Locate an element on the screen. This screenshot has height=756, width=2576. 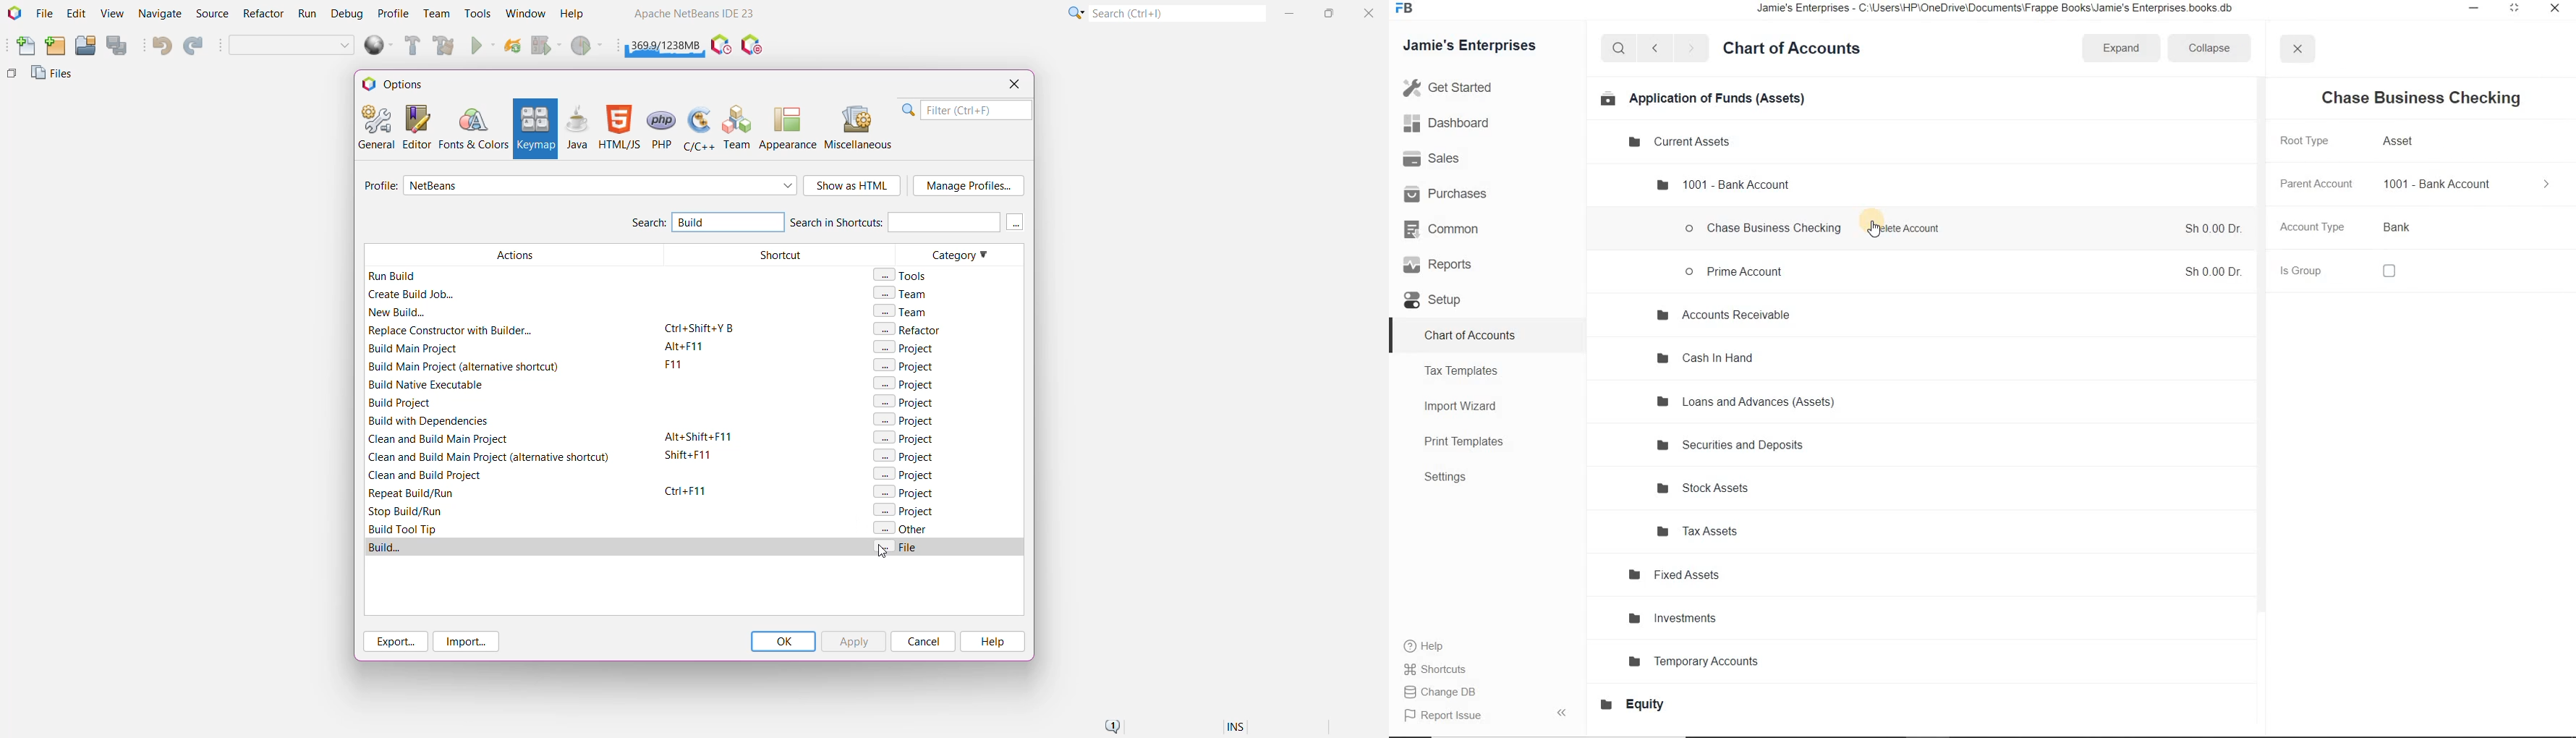
Fixed Assets is located at coordinates (1675, 575).